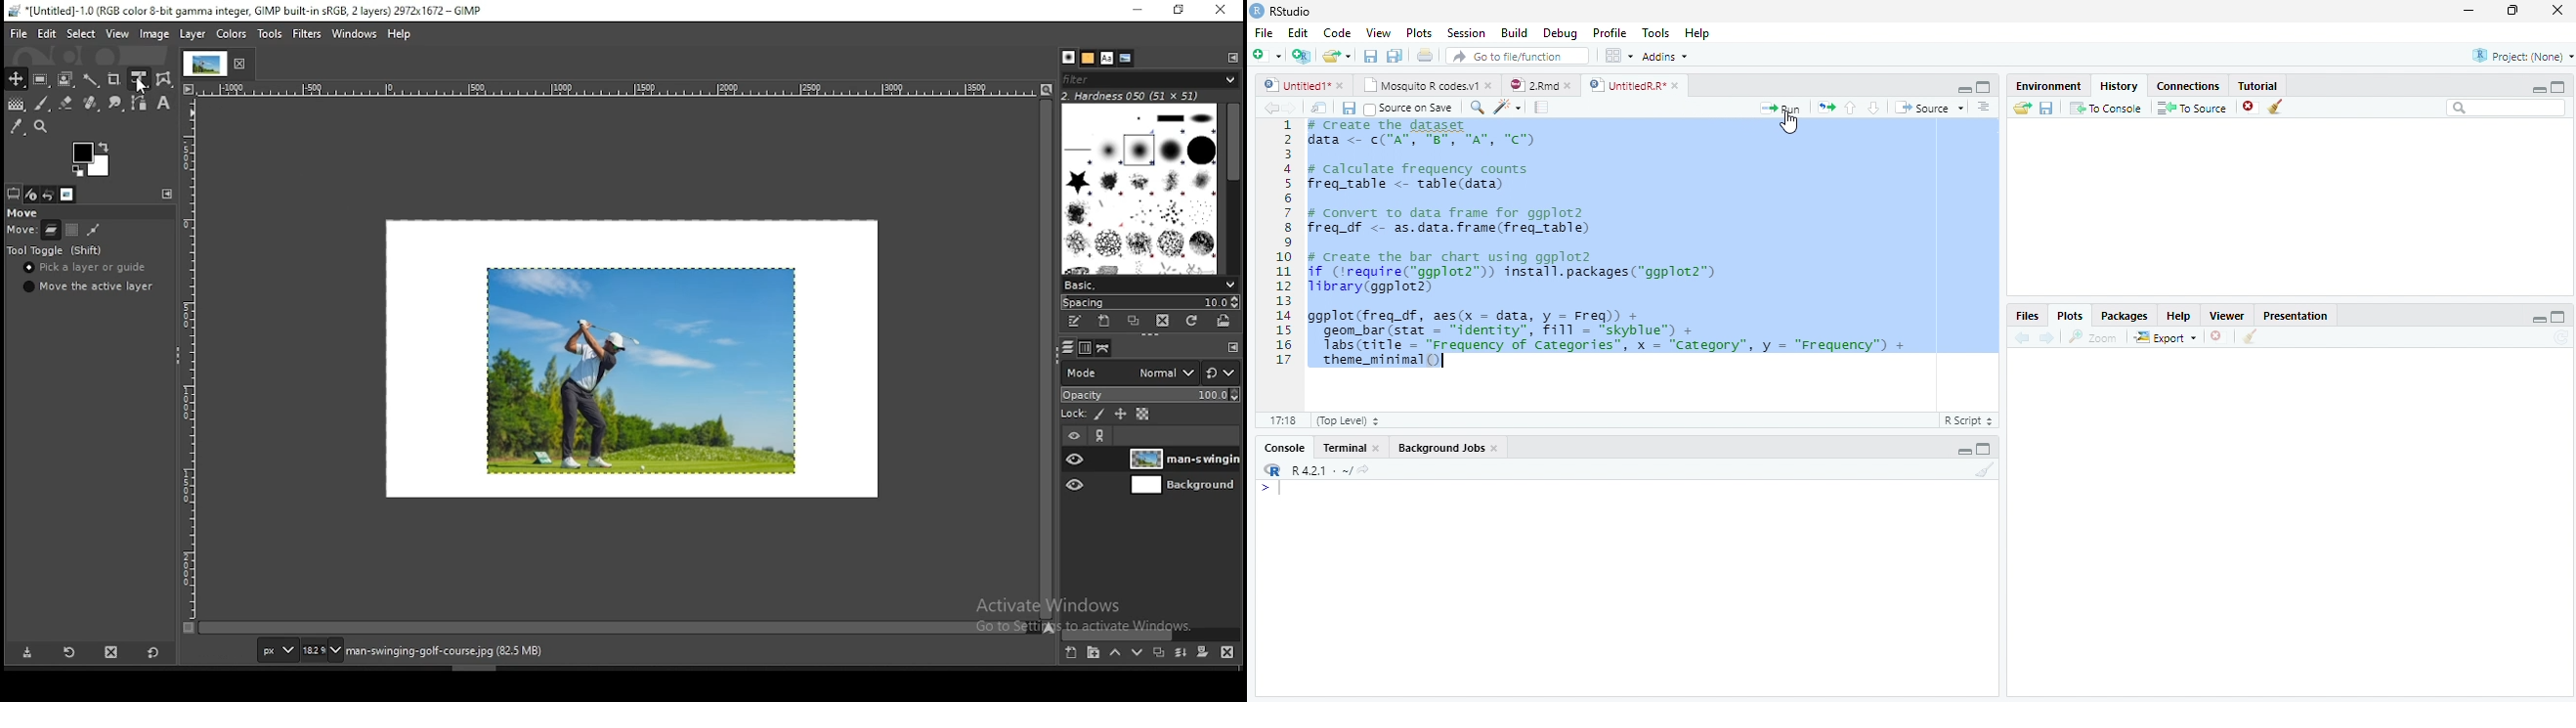 This screenshot has width=2576, height=728. Describe the element at coordinates (2507, 110) in the screenshot. I see `Search` at that location.